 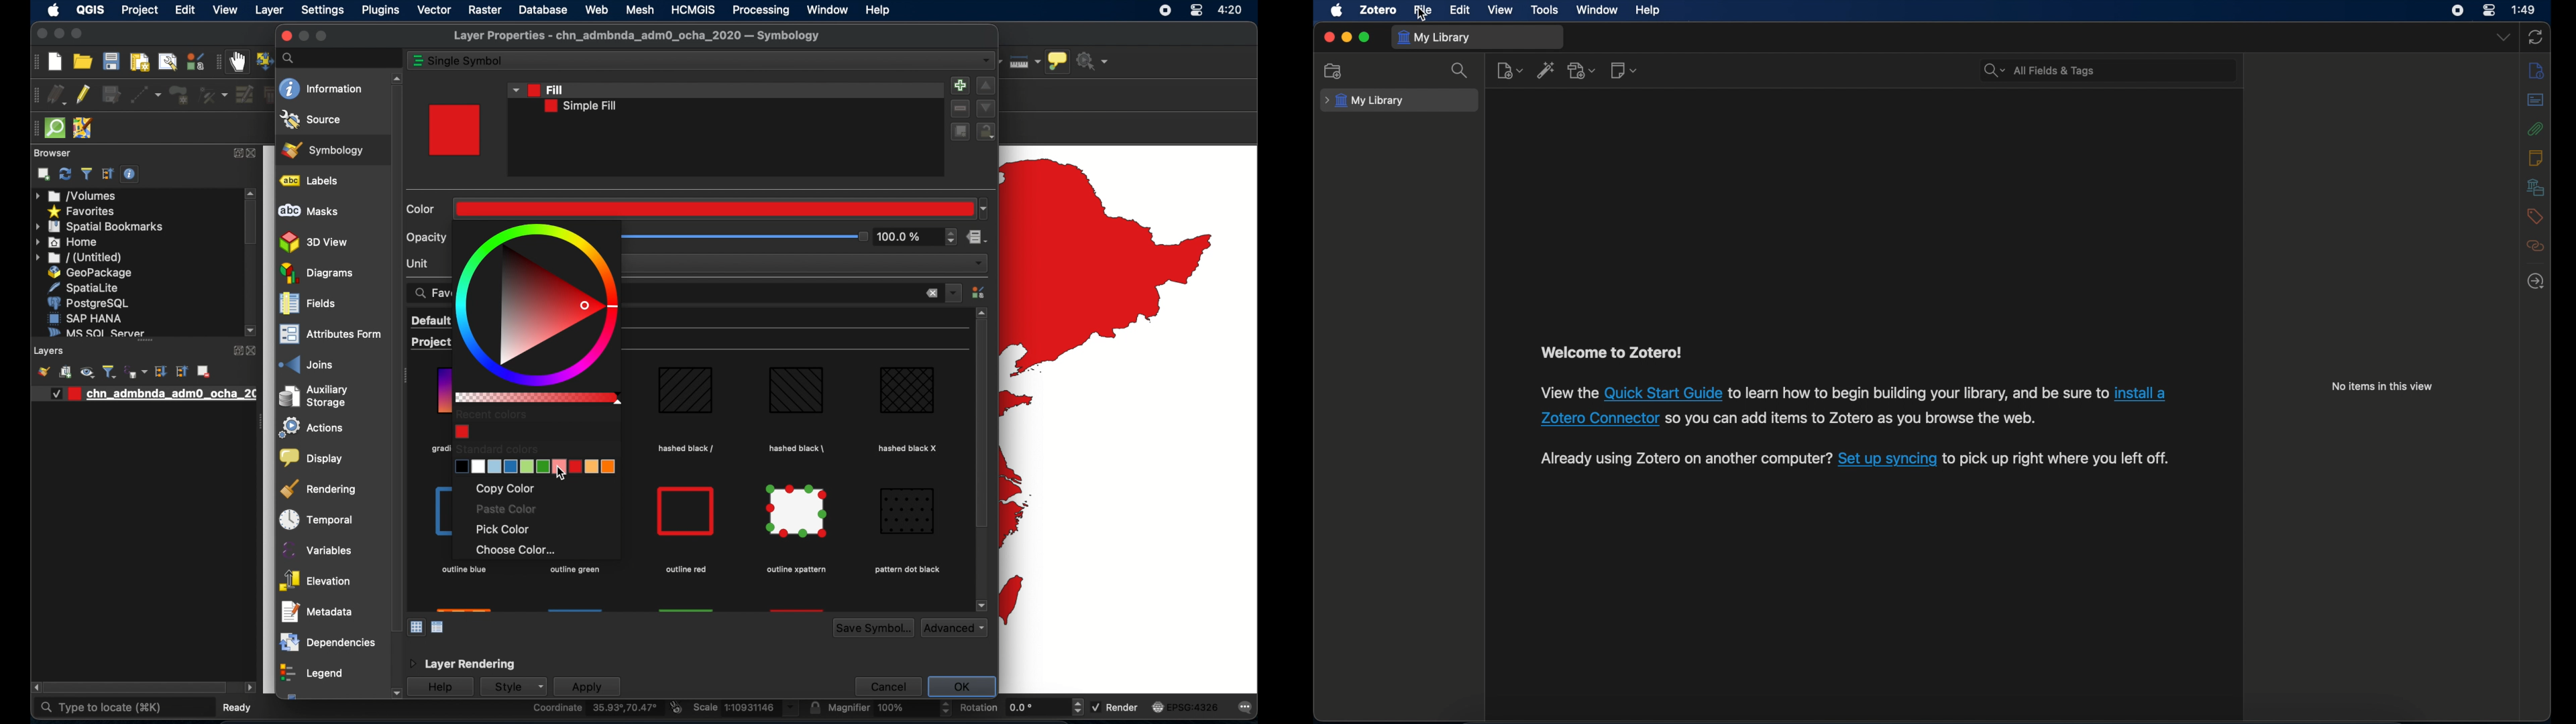 I want to click on Gradient preview , so click(x=908, y=390).